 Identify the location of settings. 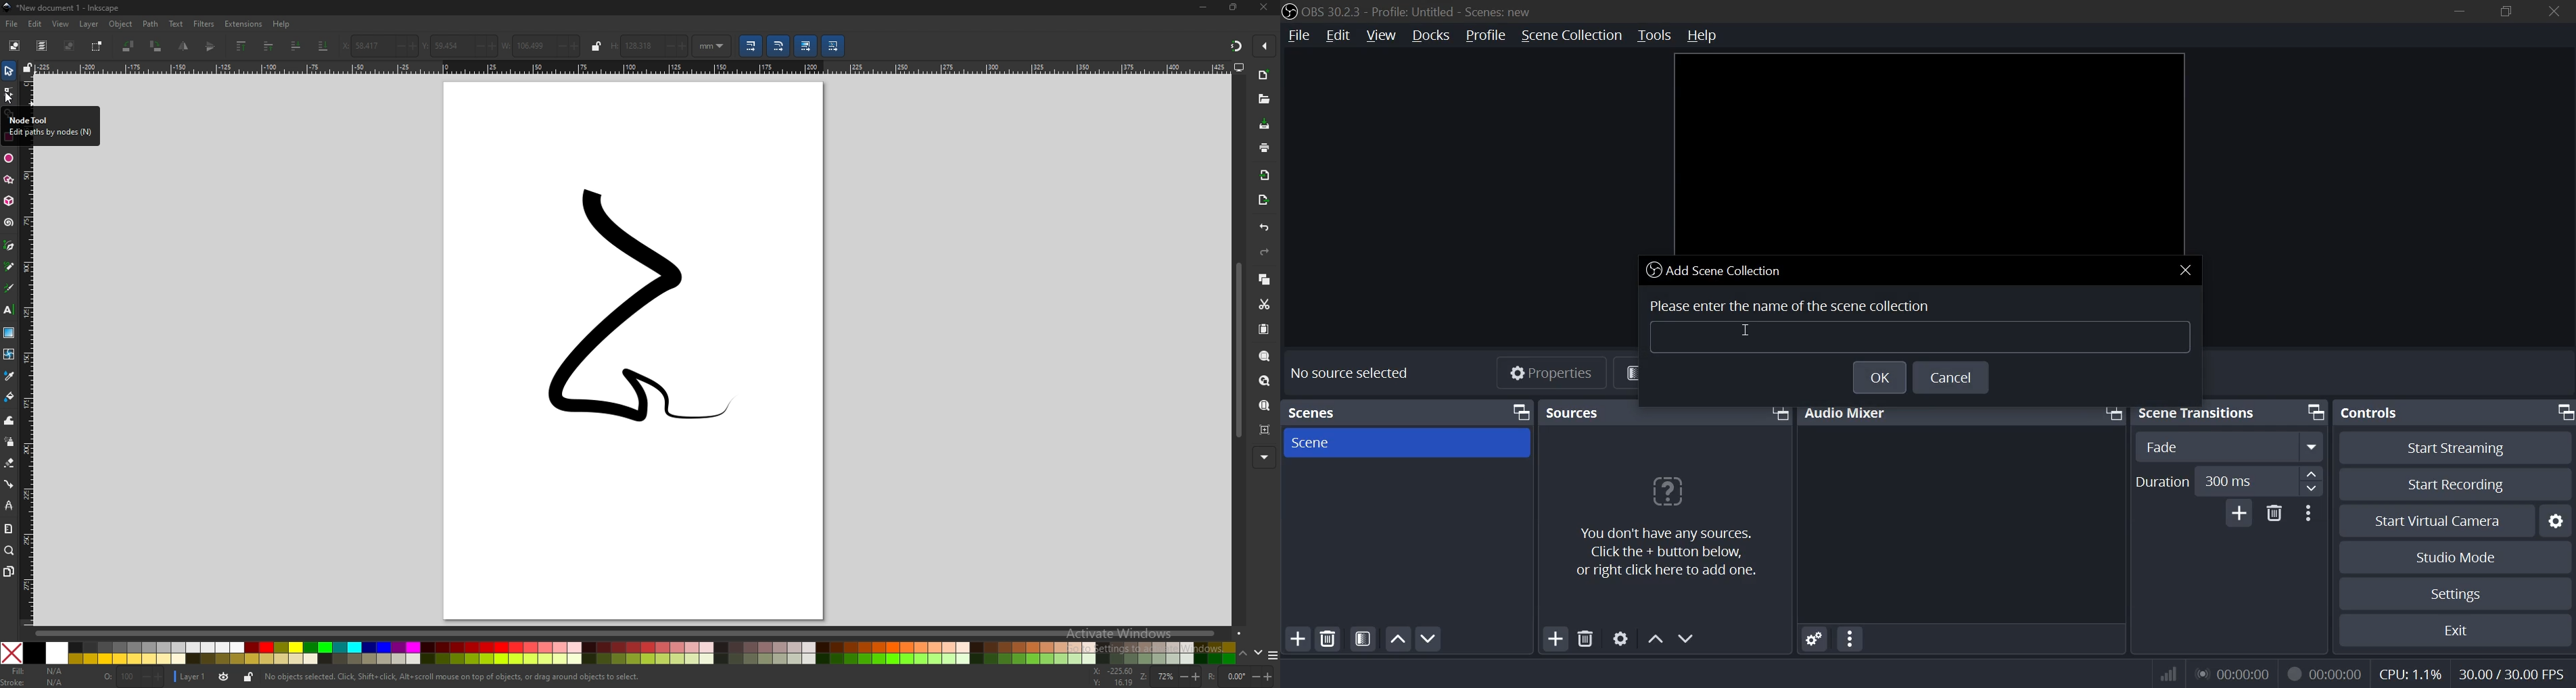
(2558, 520).